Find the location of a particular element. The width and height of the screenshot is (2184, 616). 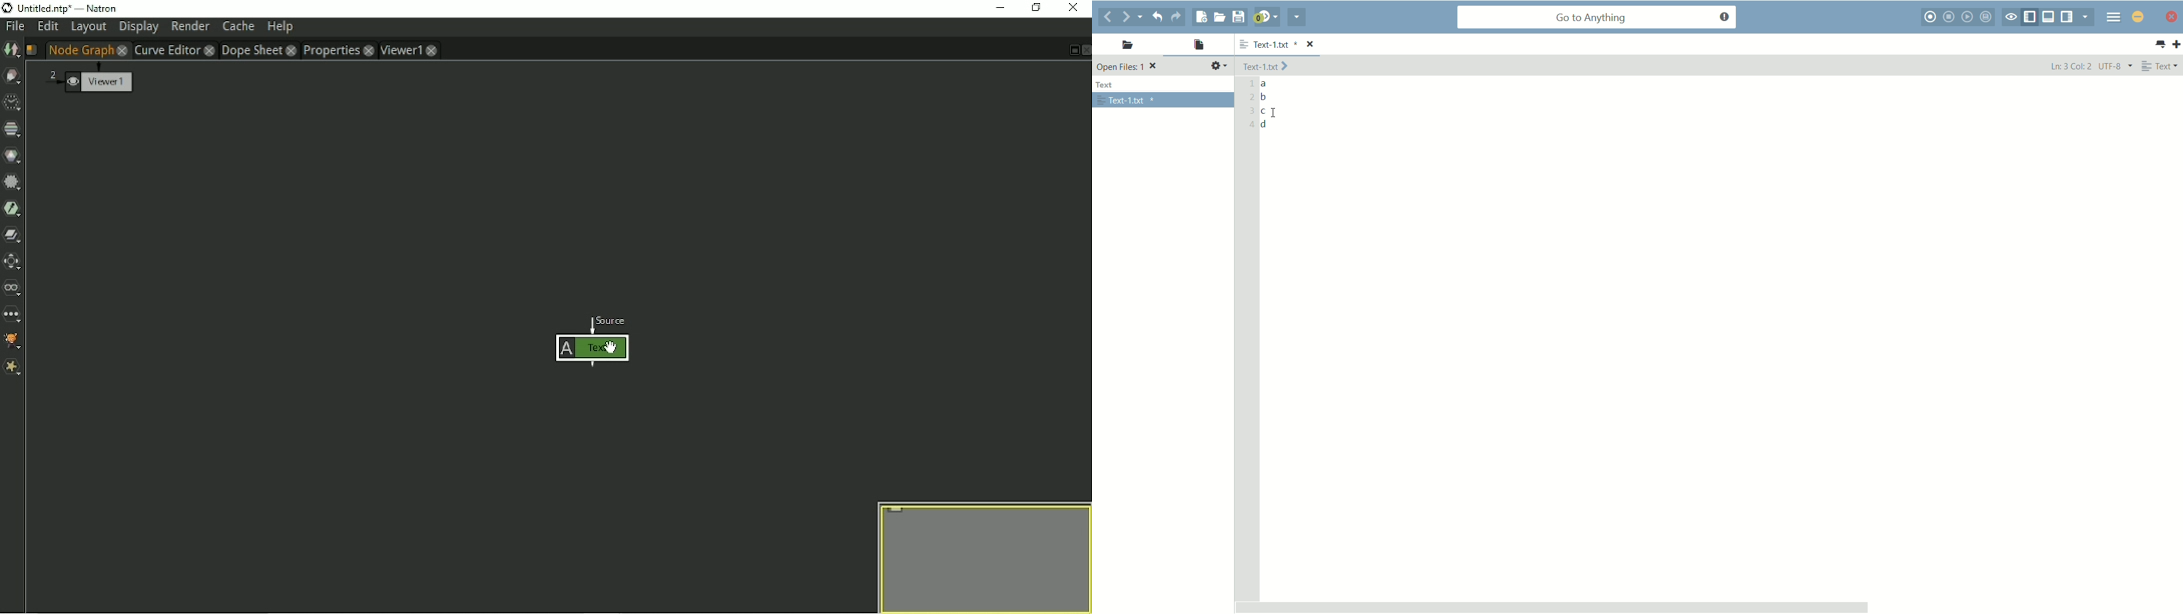

Ln: 3 Col: 2 is located at coordinates (2070, 67).